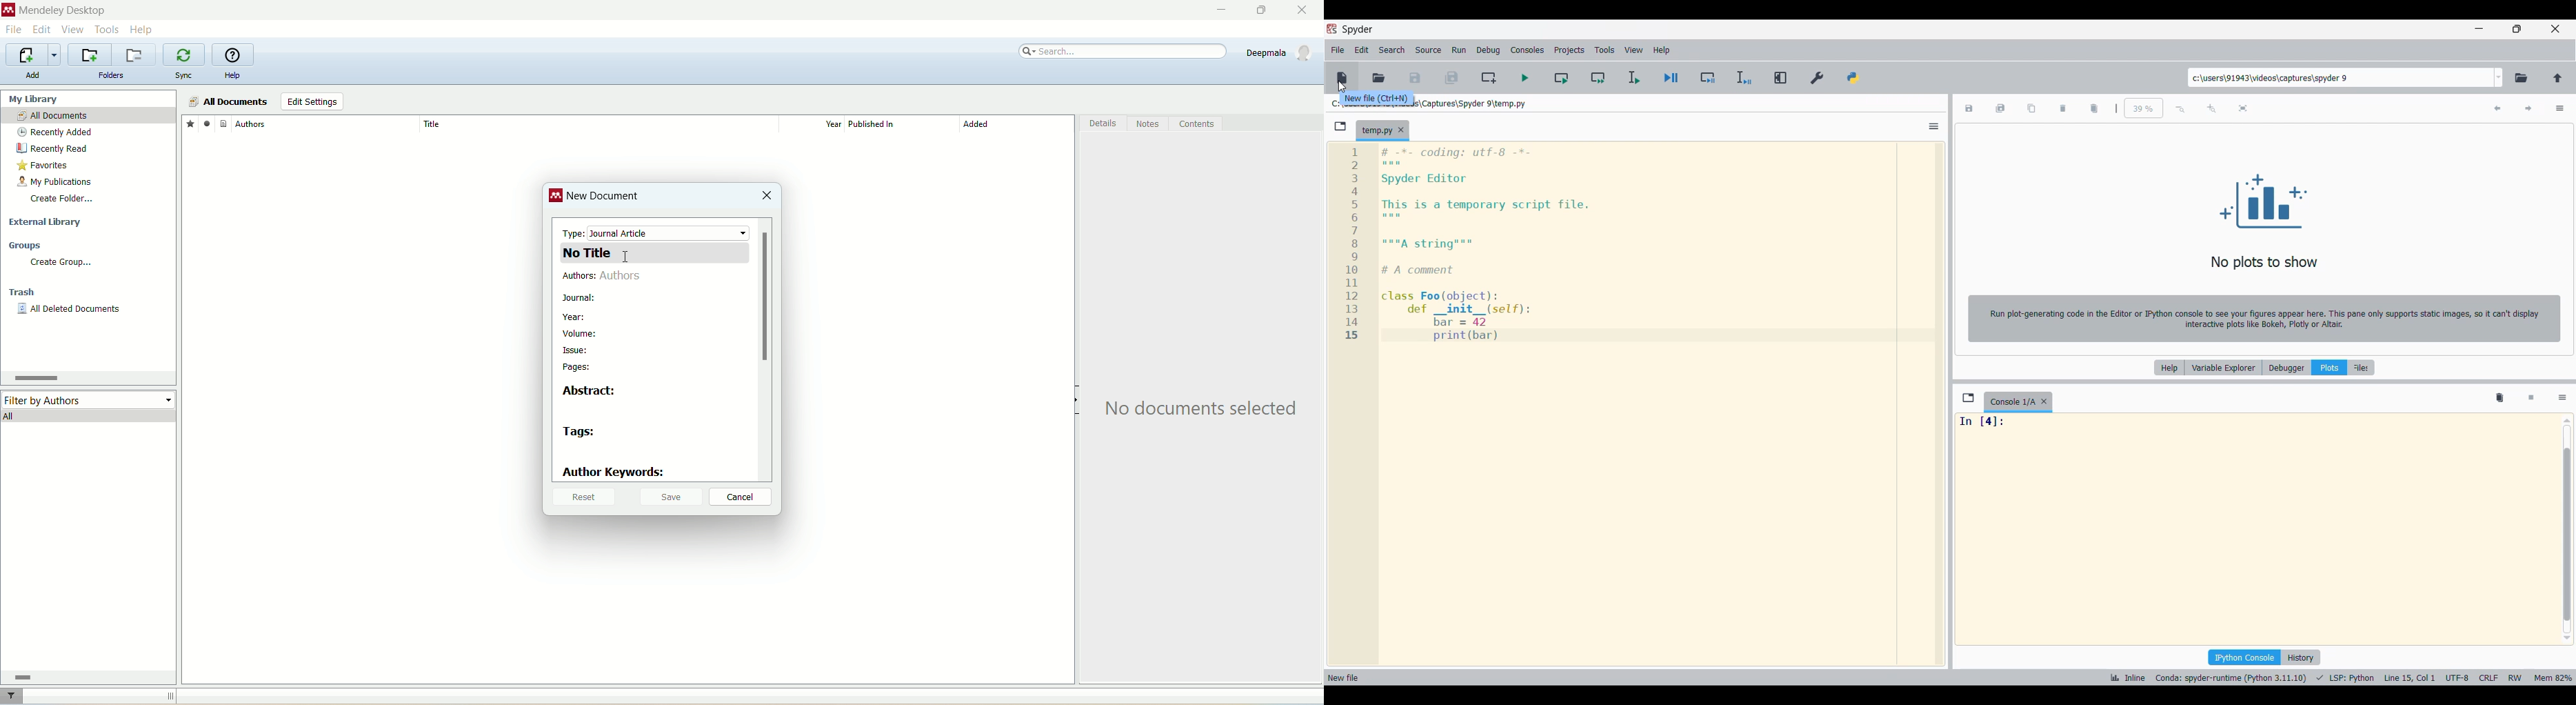 This screenshot has width=2576, height=728. I want to click on Browse tabs, so click(1341, 127).